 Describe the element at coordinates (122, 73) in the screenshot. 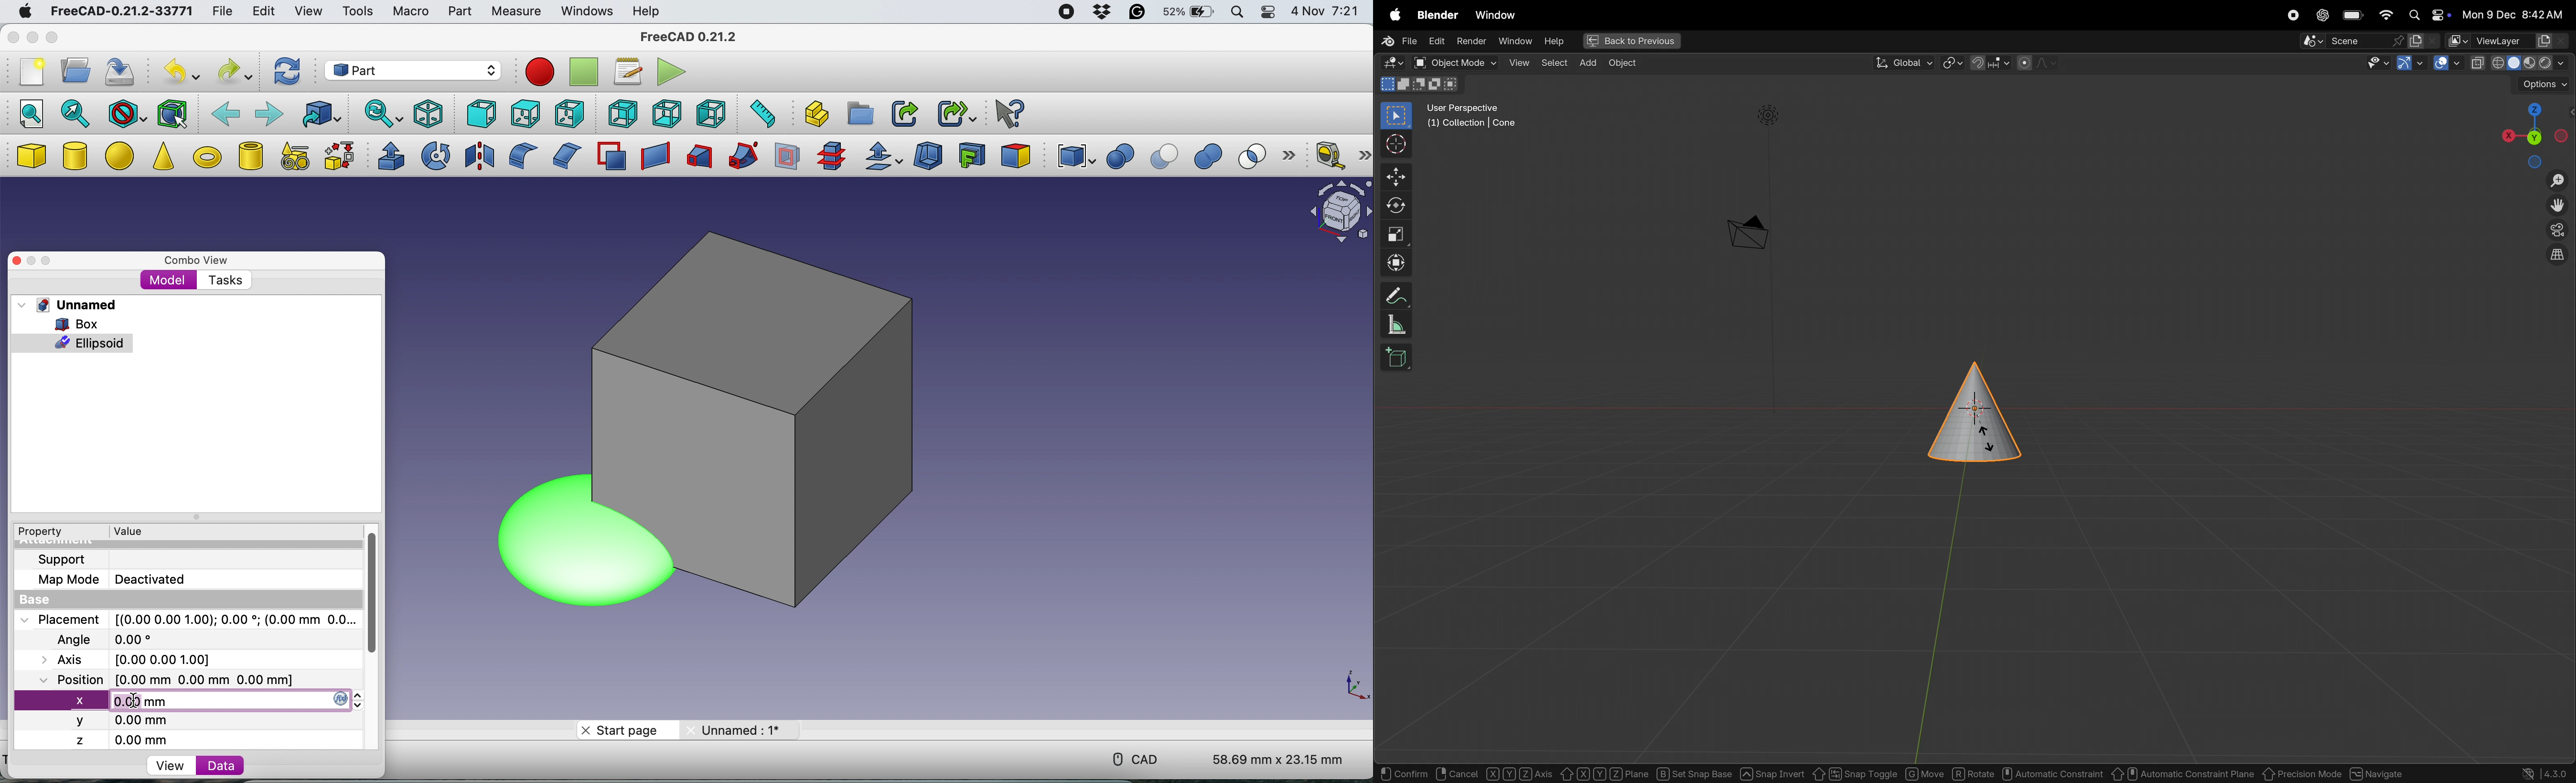

I see `save` at that location.